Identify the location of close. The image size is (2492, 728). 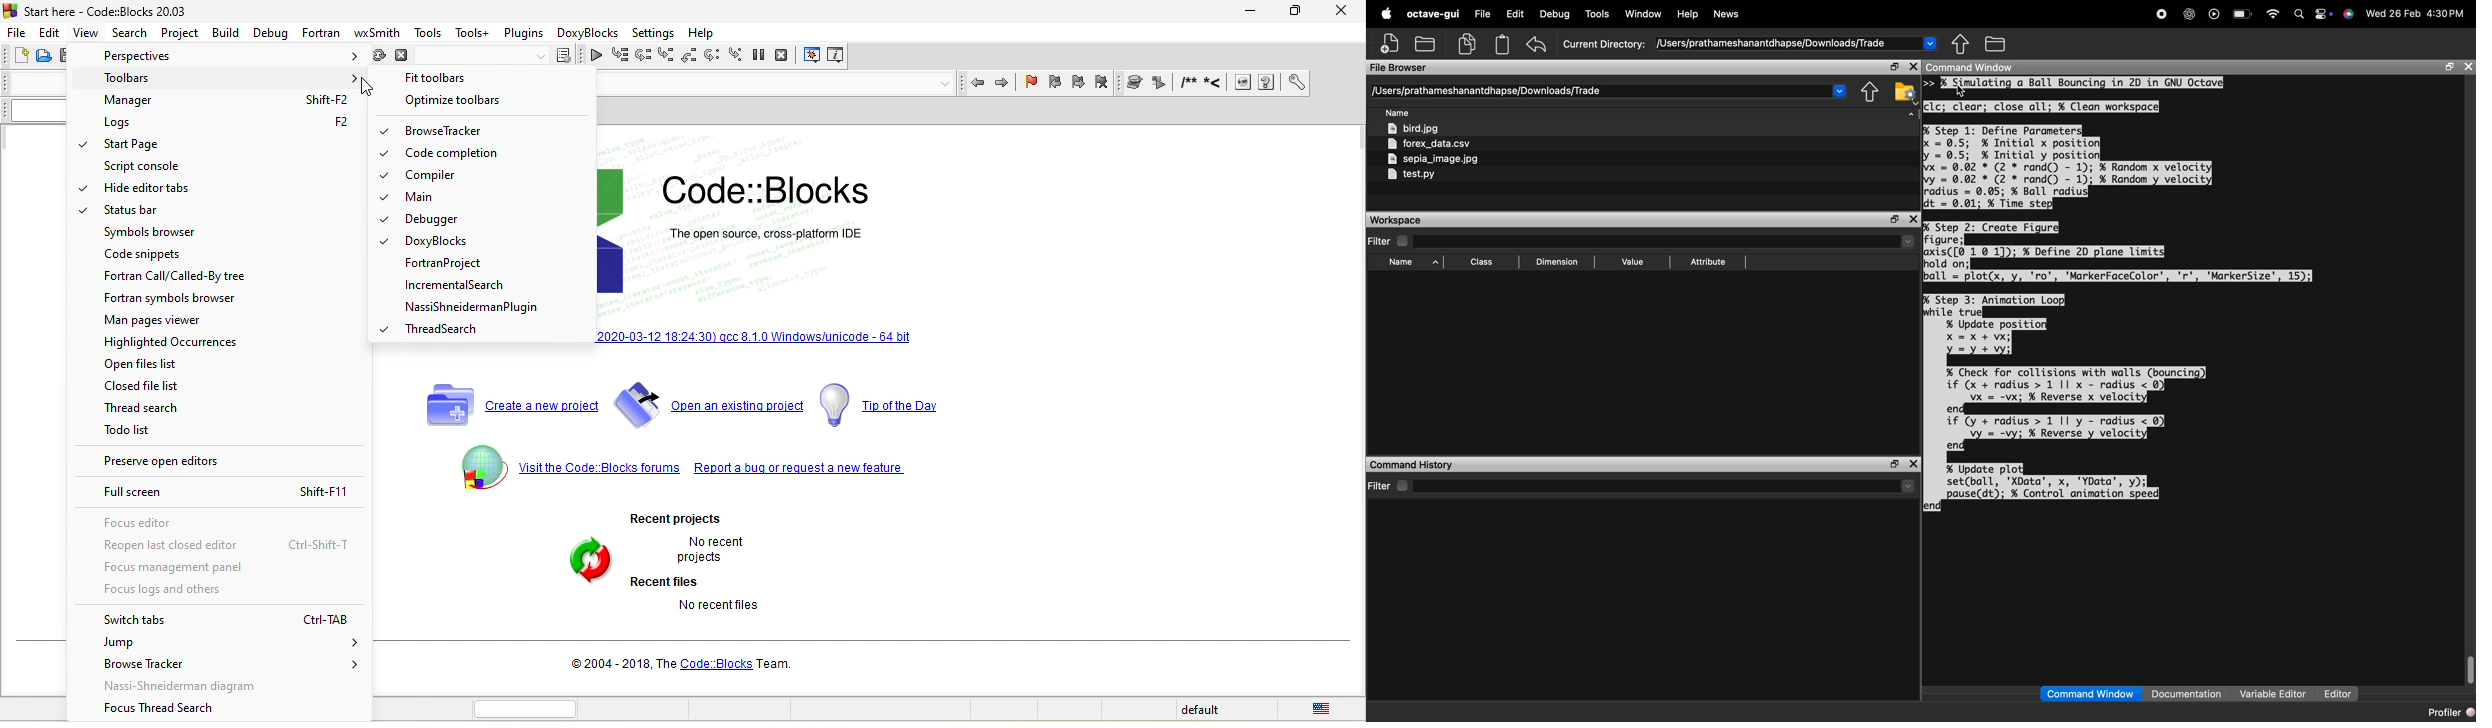
(1332, 12).